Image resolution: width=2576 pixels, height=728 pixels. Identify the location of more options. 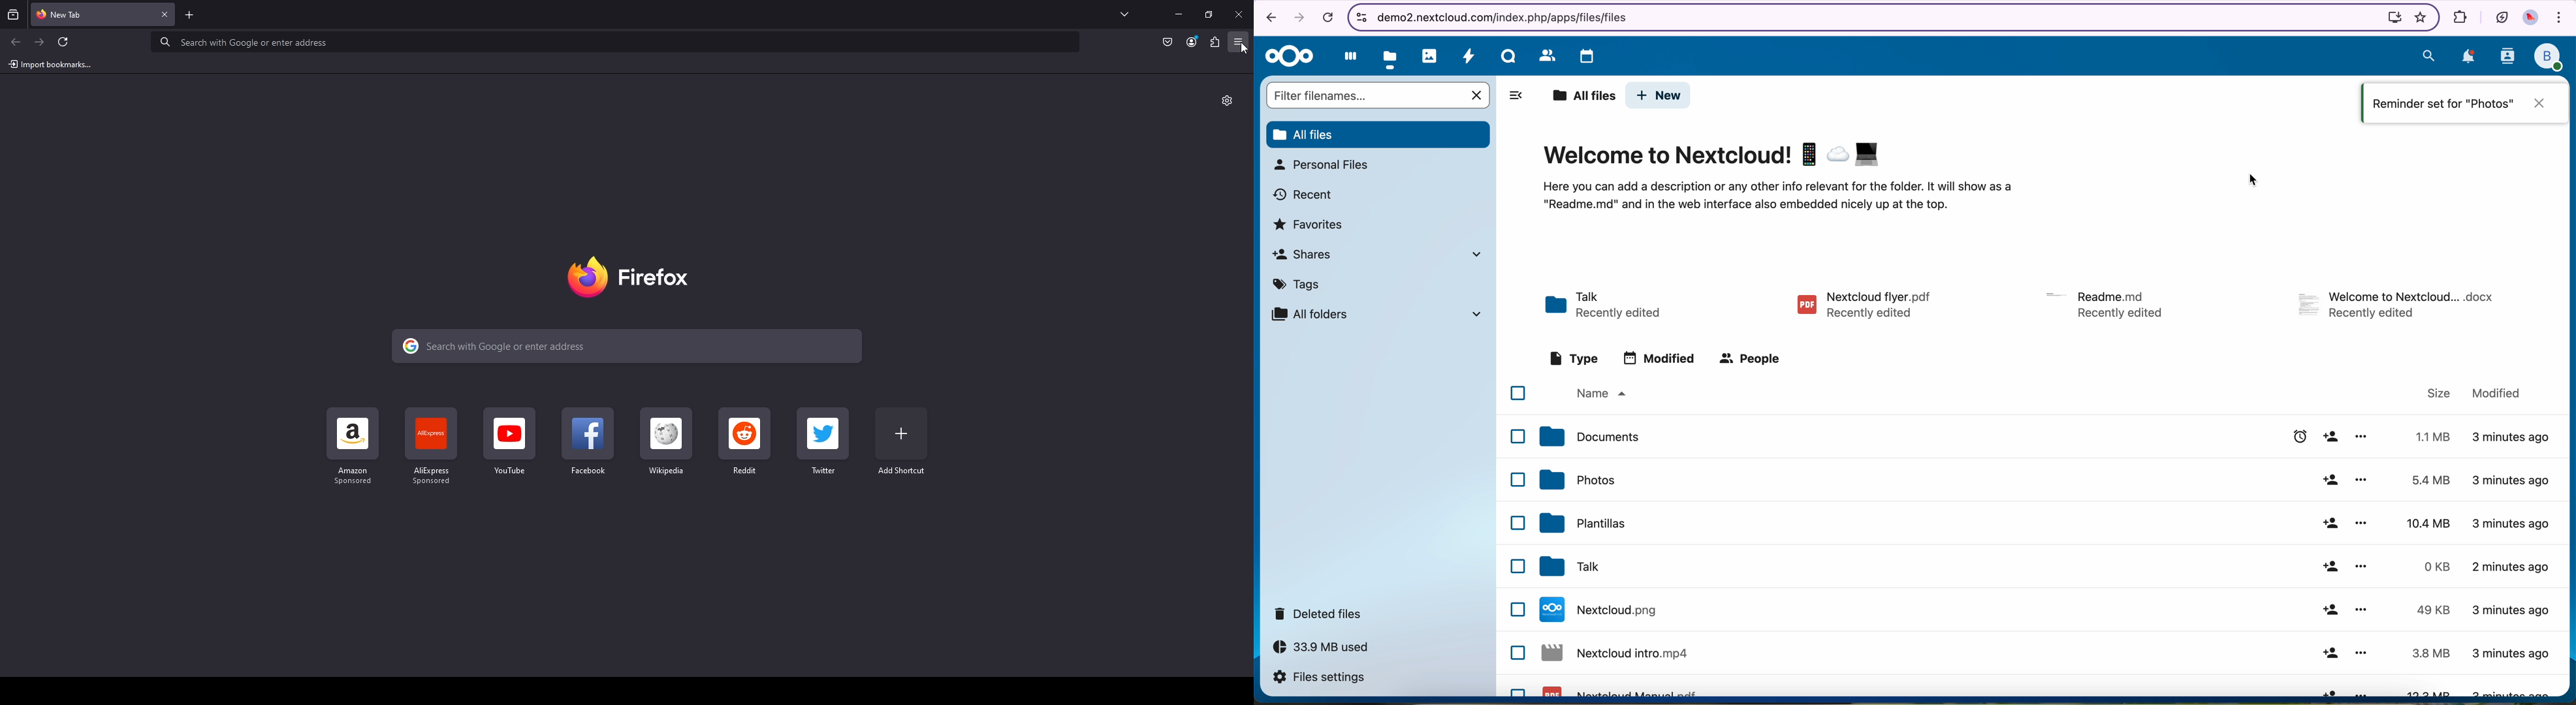
(2363, 525).